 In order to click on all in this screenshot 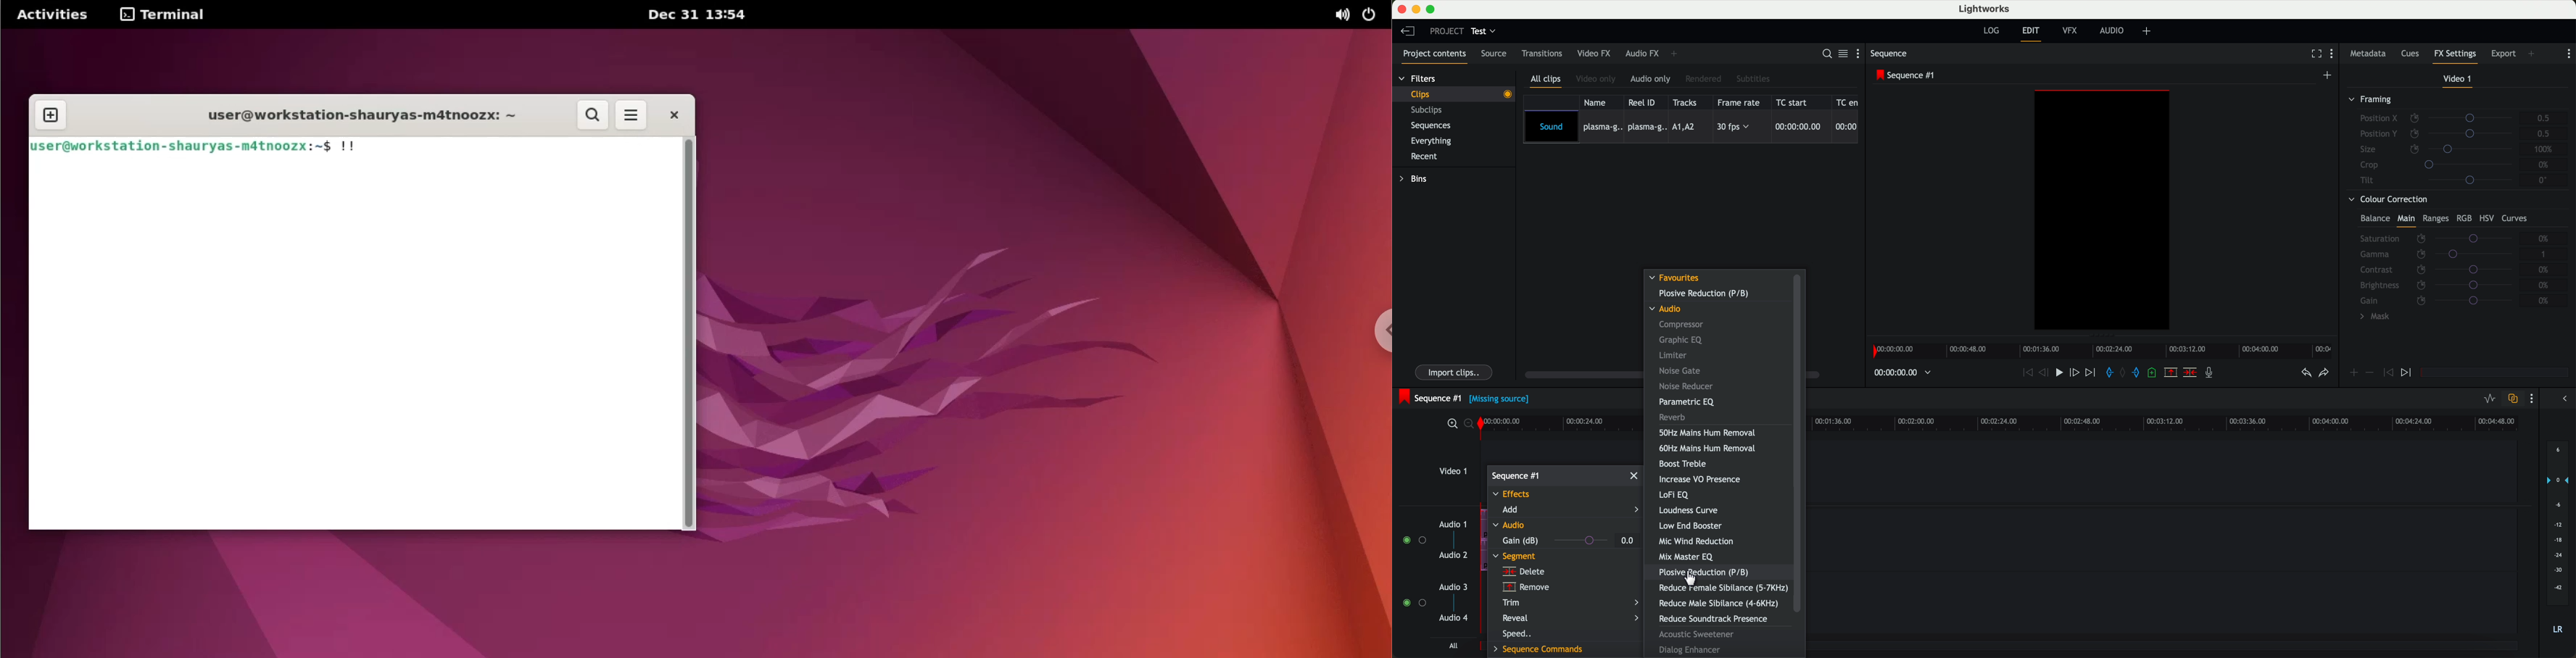, I will do `click(1452, 647)`.